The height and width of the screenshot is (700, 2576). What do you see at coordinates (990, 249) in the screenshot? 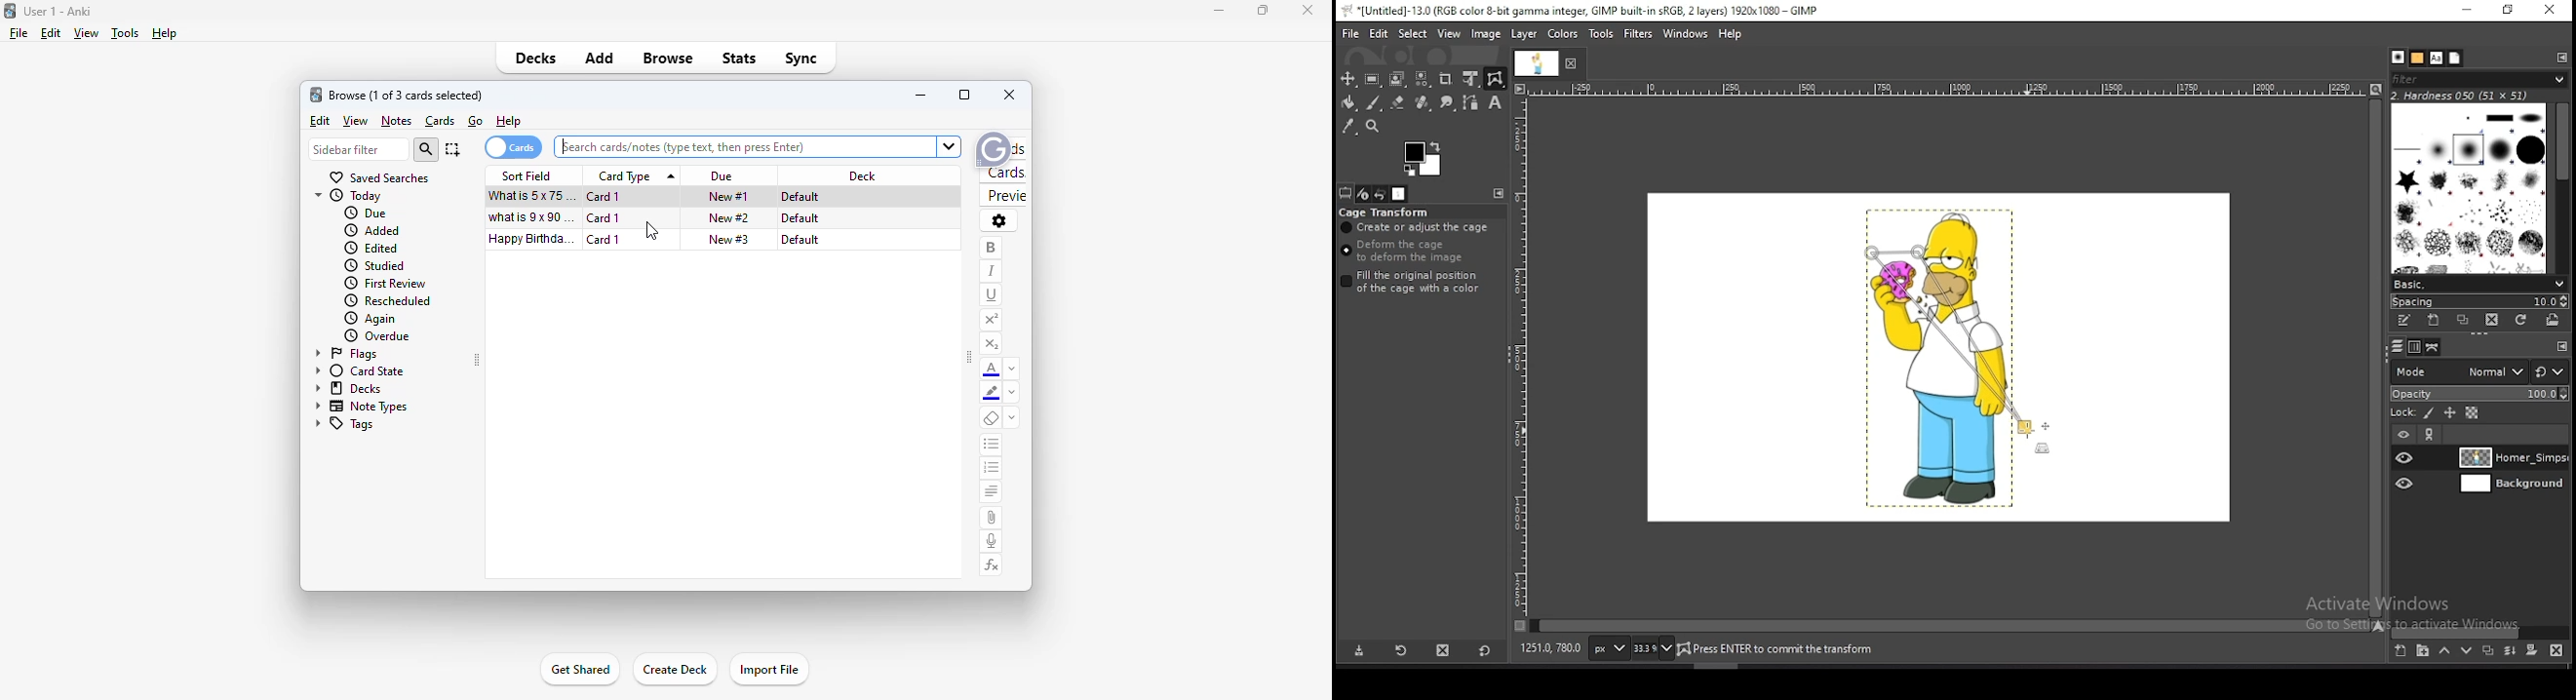
I see `bold` at bounding box center [990, 249].